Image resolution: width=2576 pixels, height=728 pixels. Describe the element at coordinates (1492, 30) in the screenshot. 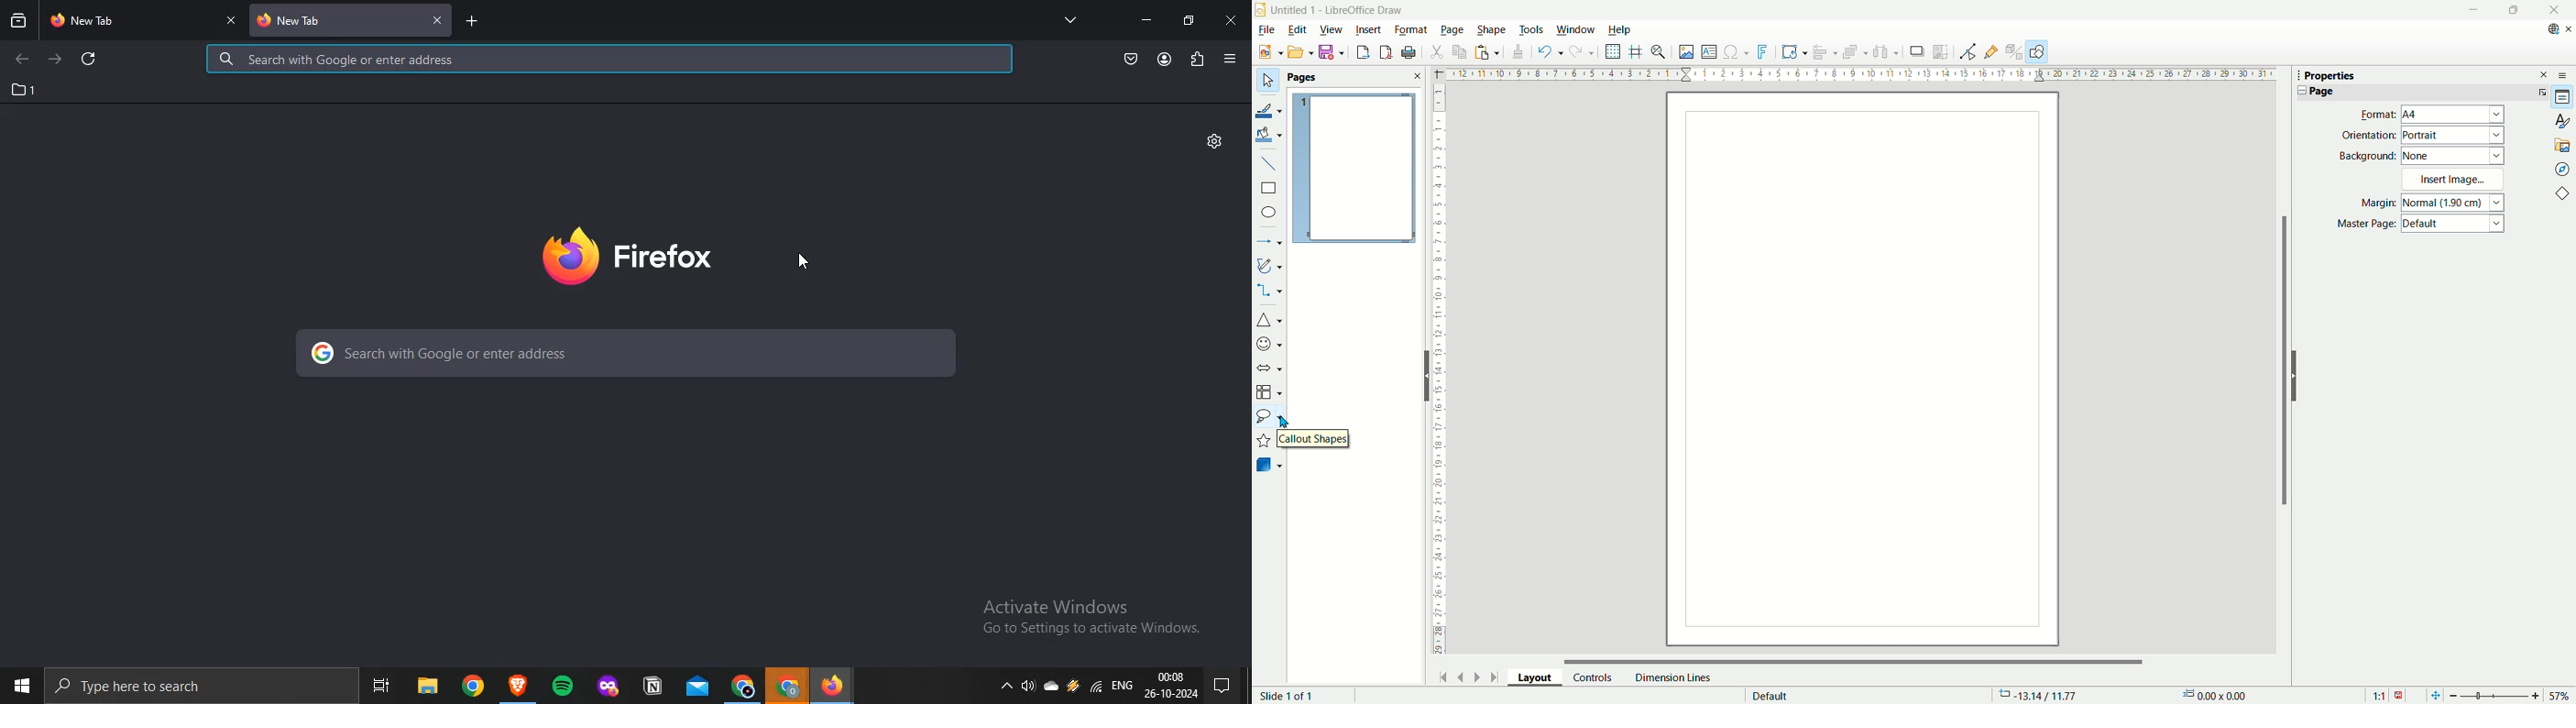

I see `shape` at that location.